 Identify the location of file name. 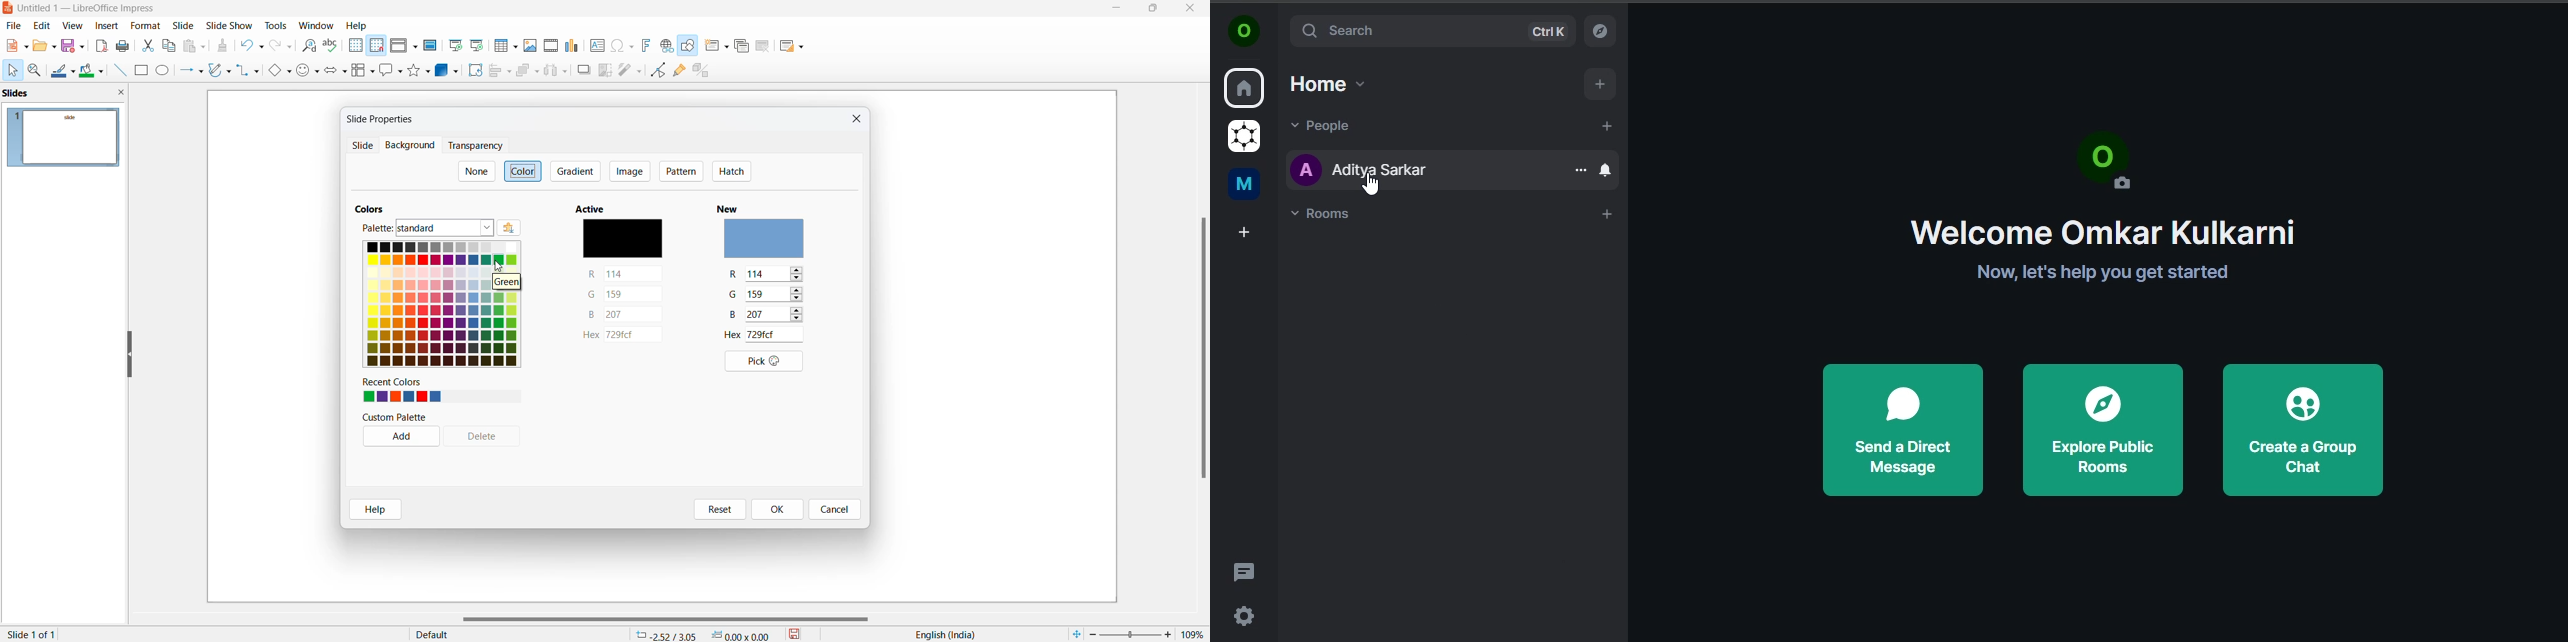
(83, 9).